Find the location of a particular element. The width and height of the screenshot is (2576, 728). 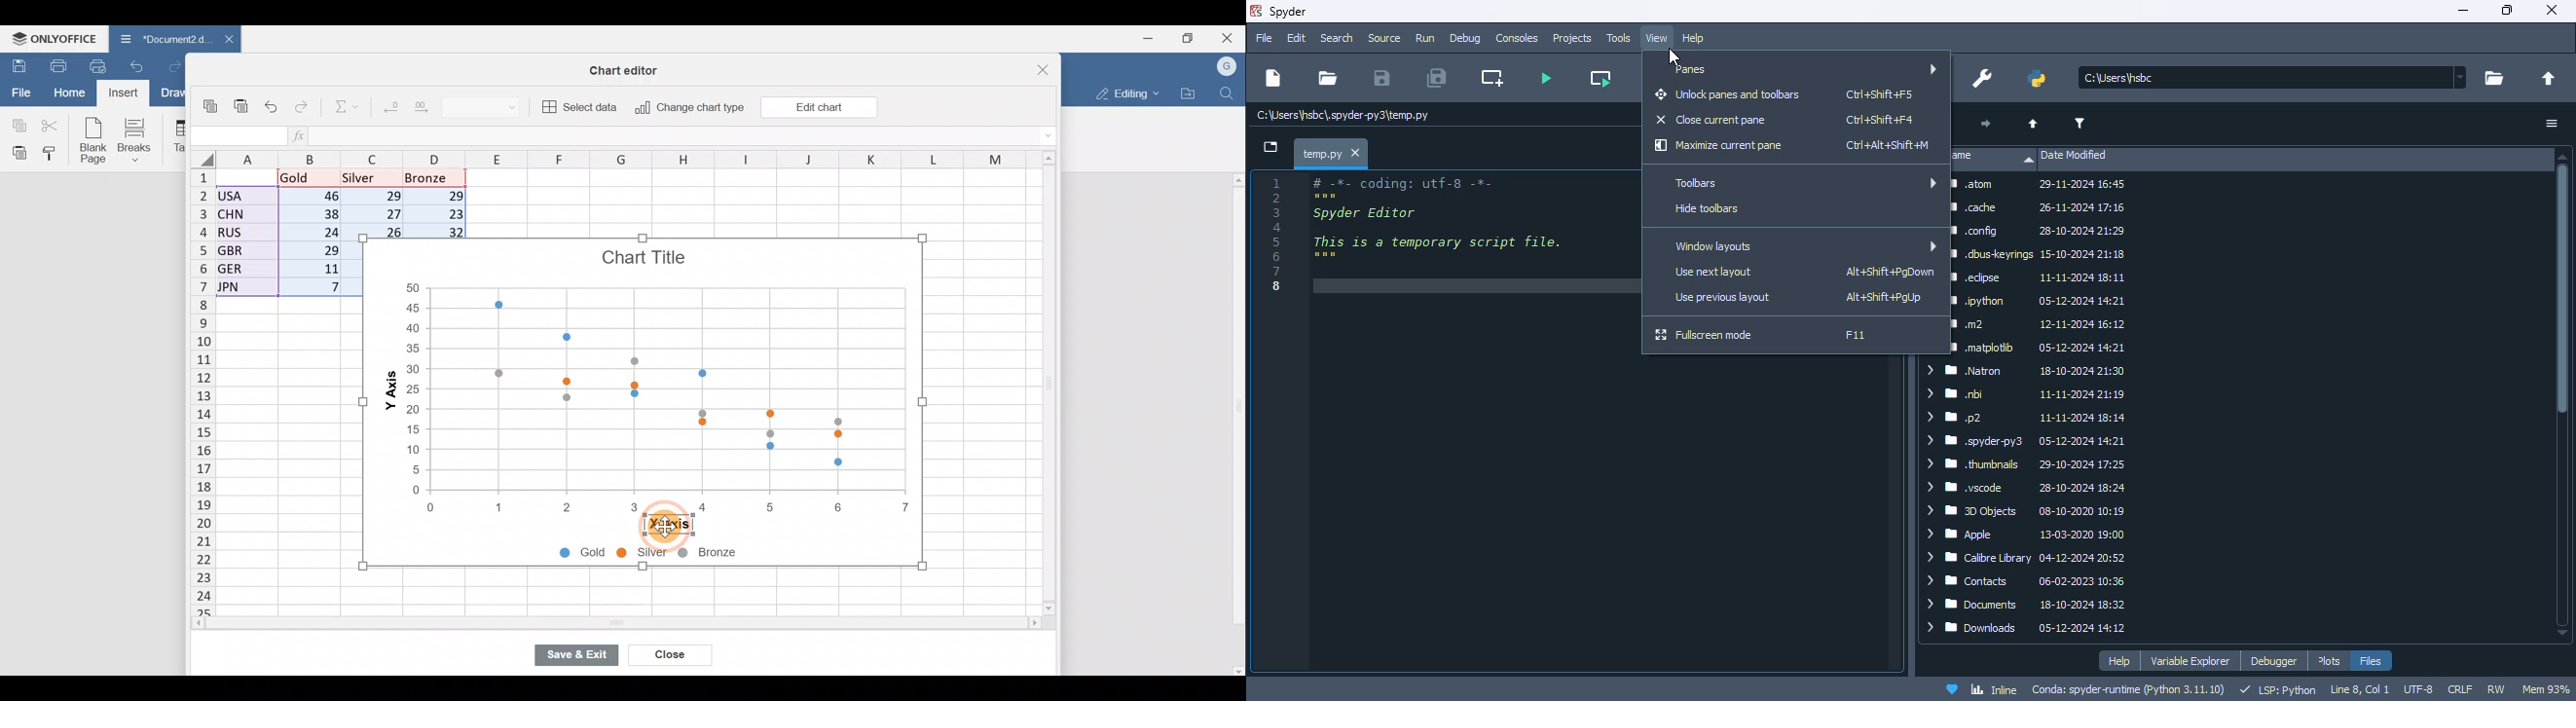

projects is located at coordinates (1572, 38).